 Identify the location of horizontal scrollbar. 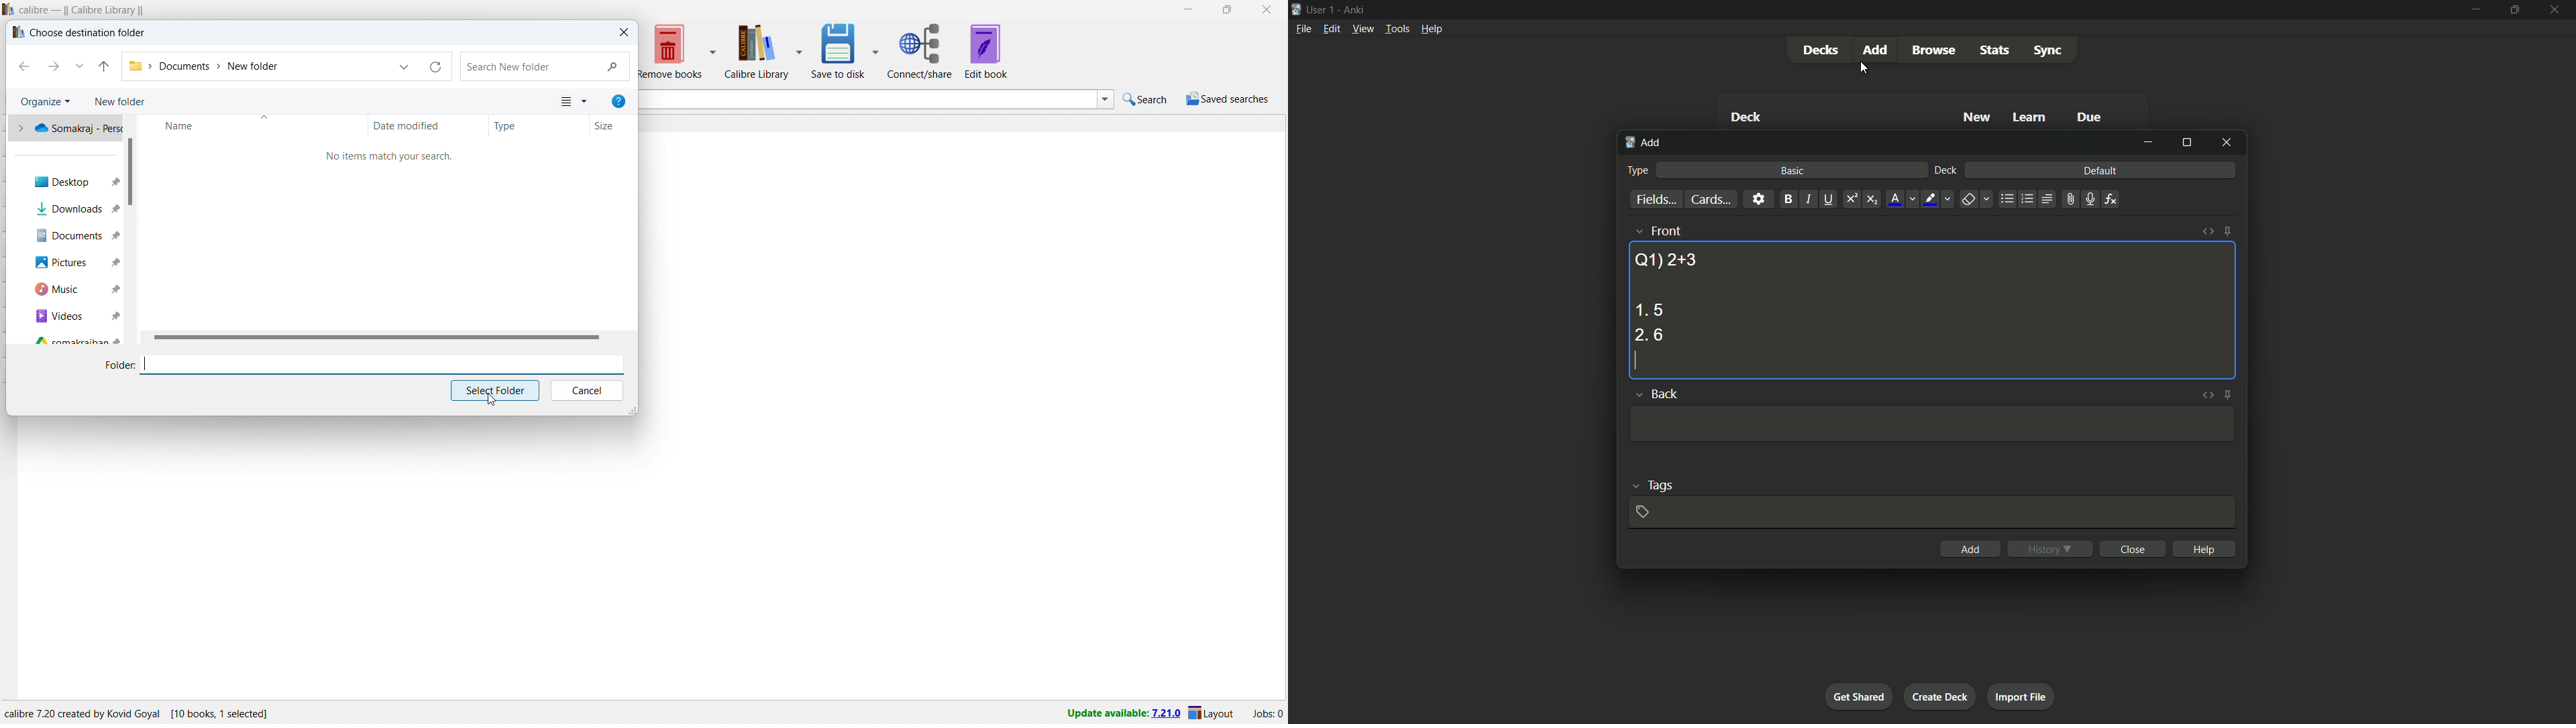
(377, 337).